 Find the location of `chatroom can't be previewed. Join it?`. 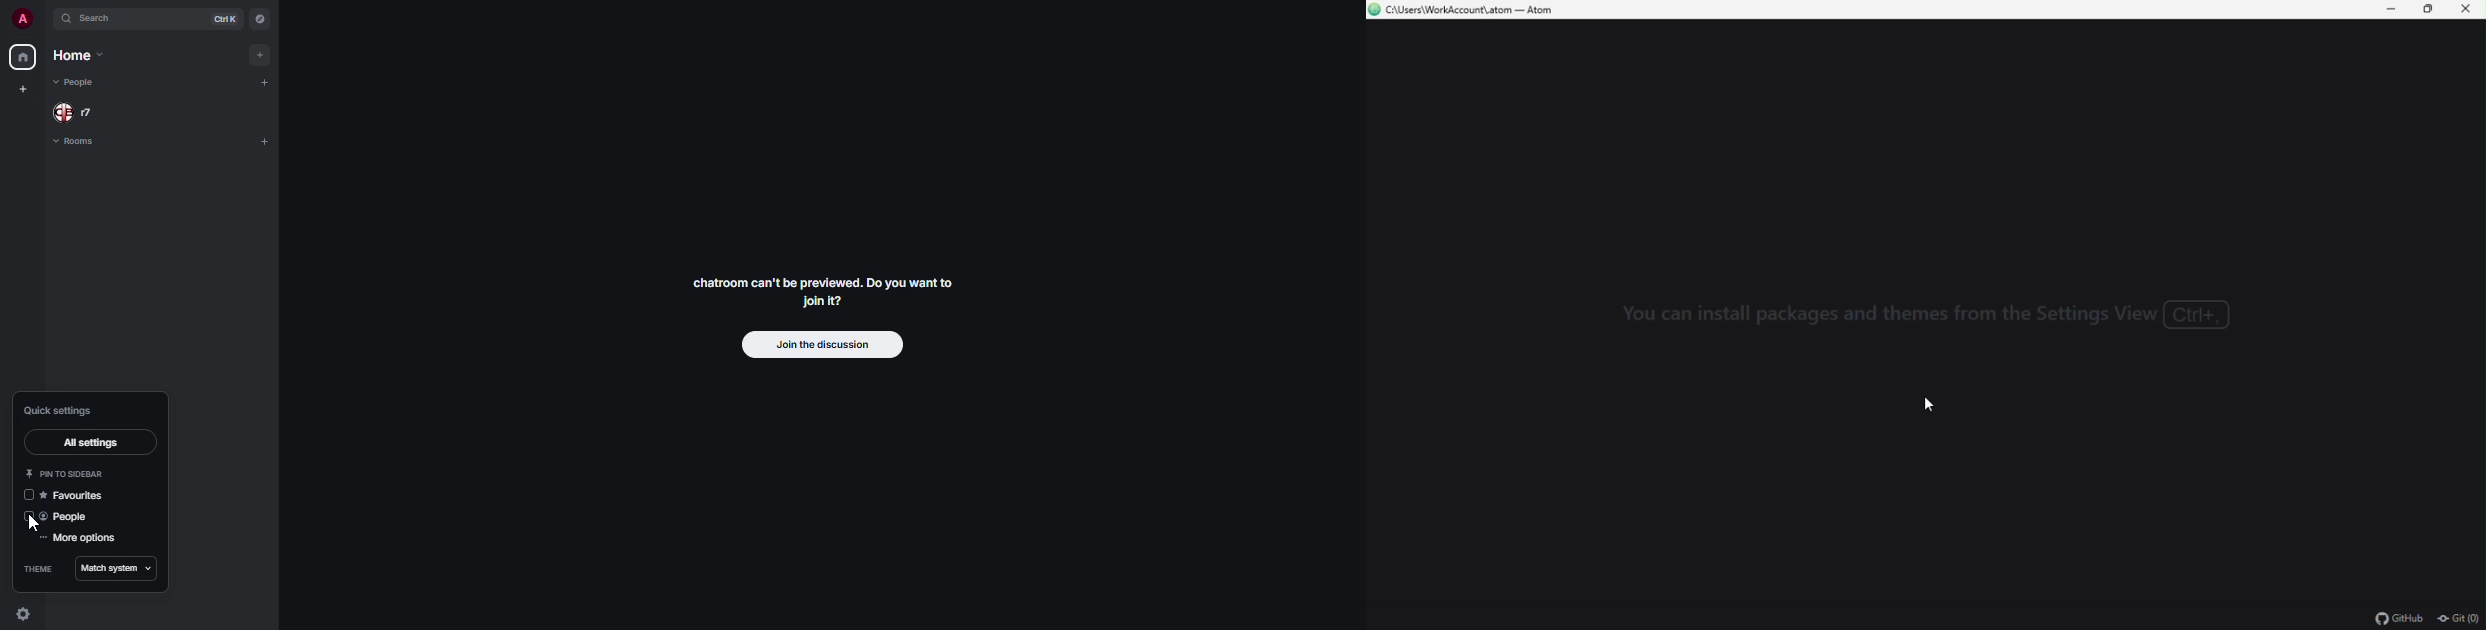

chatroom can't be previewed. Join it? is located at coordinates (819, 291).